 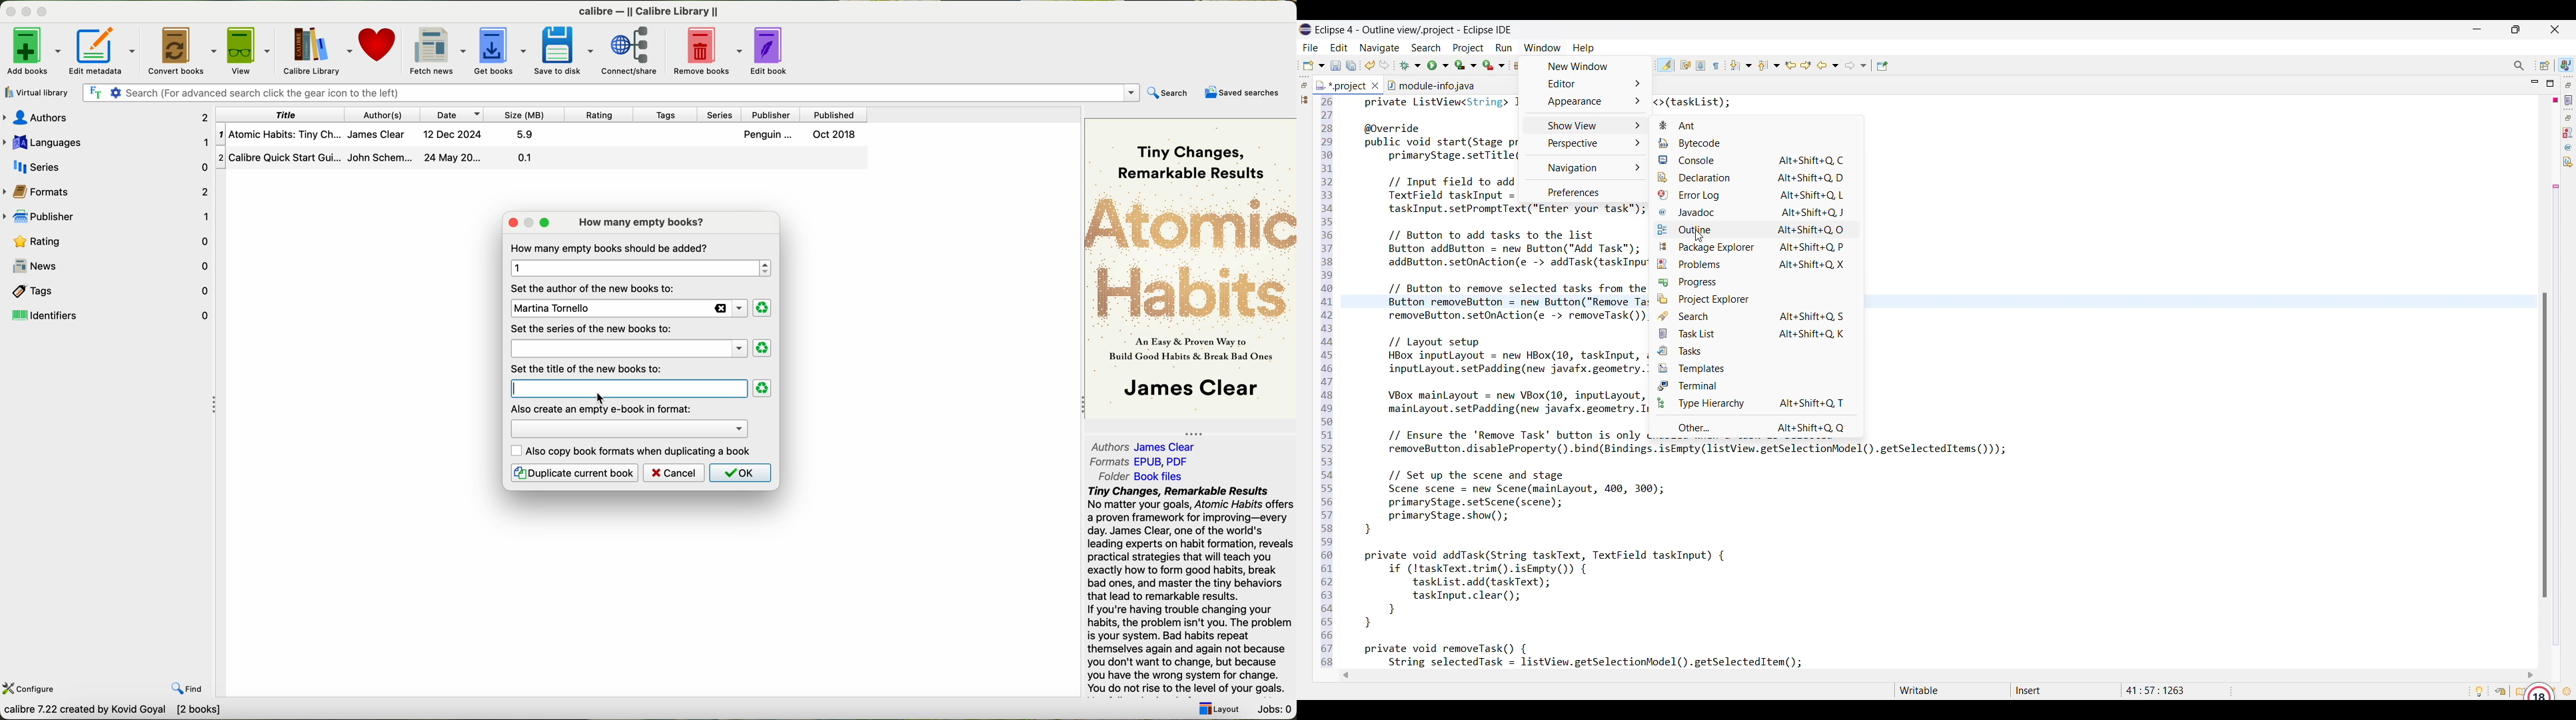 I want to click on minimize program, so click(x=25, y=10).